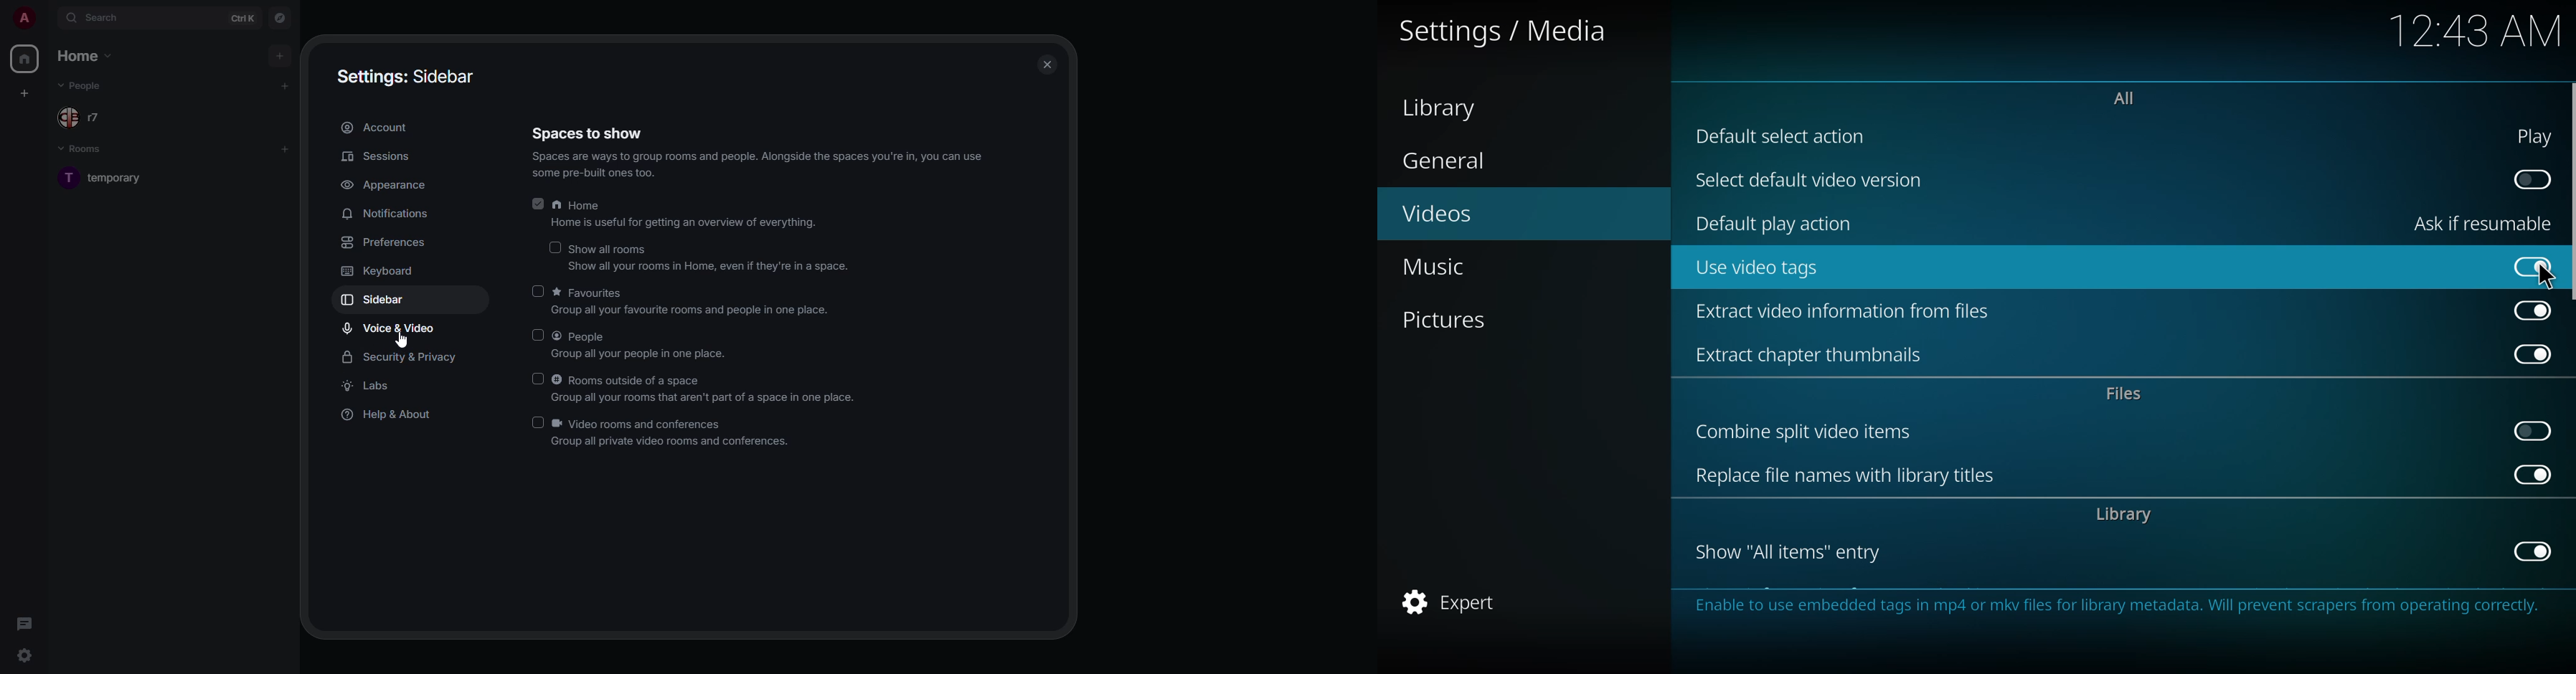 This screenshot has height=700, width=2576. What do you see at coordinates (1847, 315) in the screenshot?
I see `extract video info from files` at bounding box center [1847, 315].